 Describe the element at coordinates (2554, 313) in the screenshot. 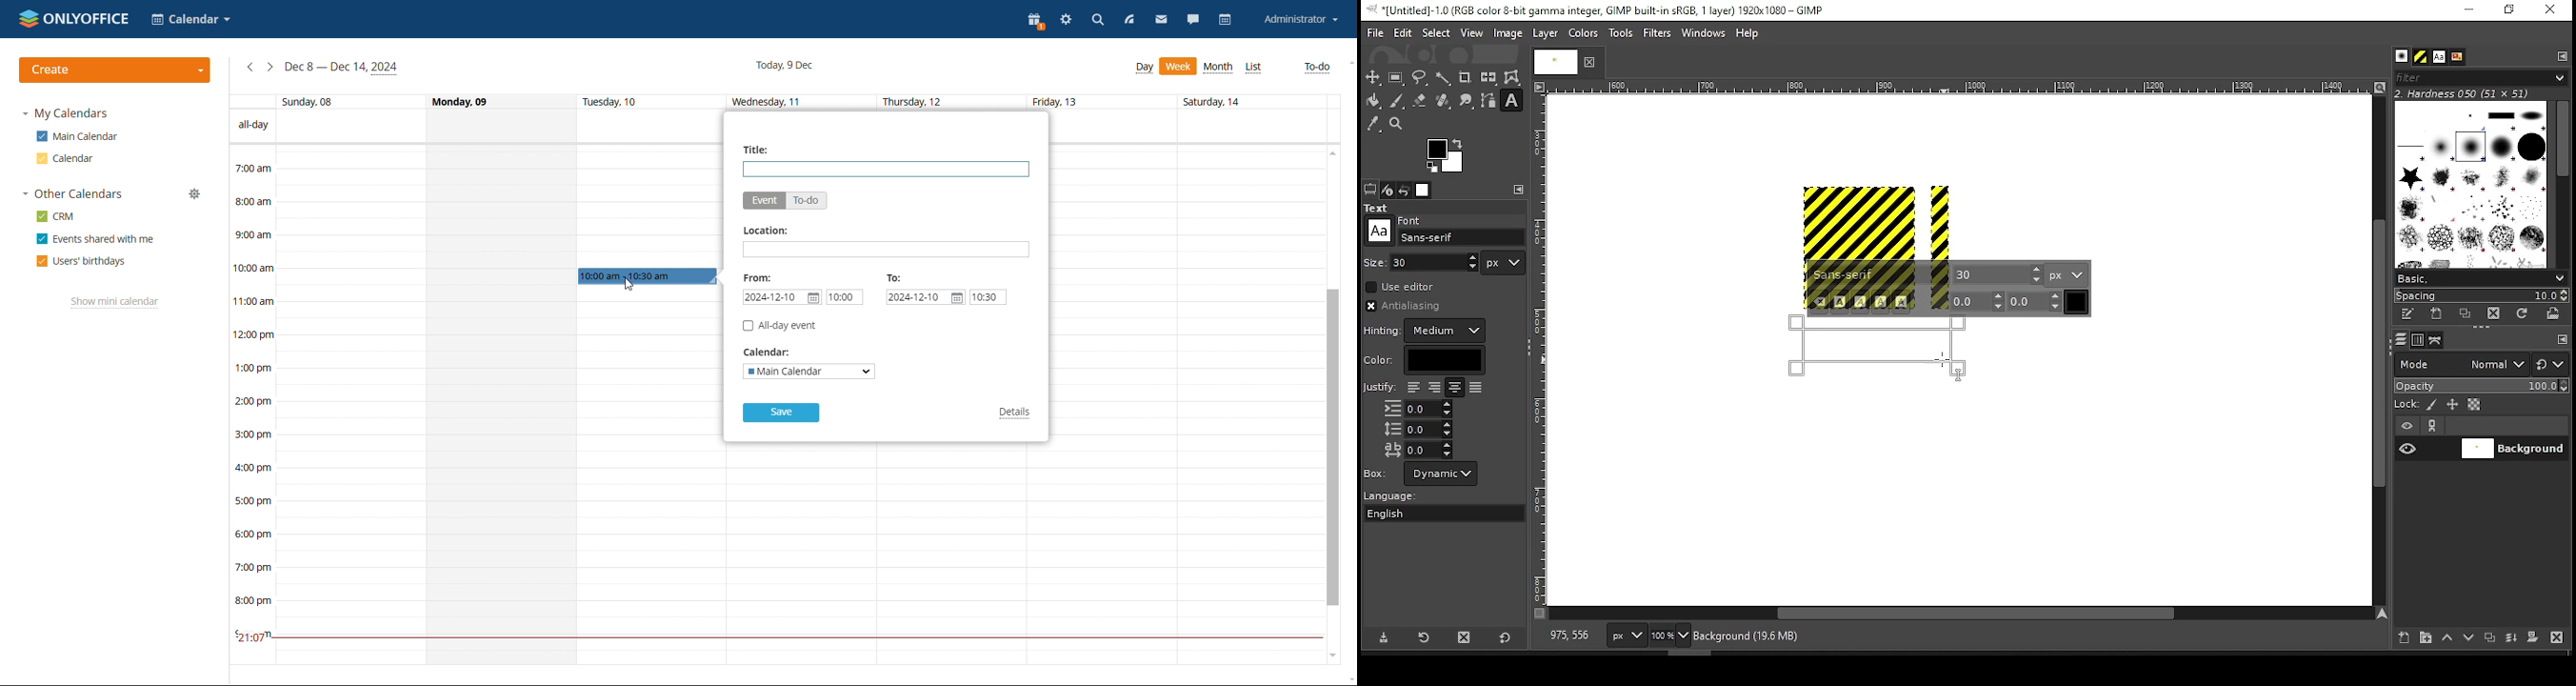

I see `open brush as image` at that location.